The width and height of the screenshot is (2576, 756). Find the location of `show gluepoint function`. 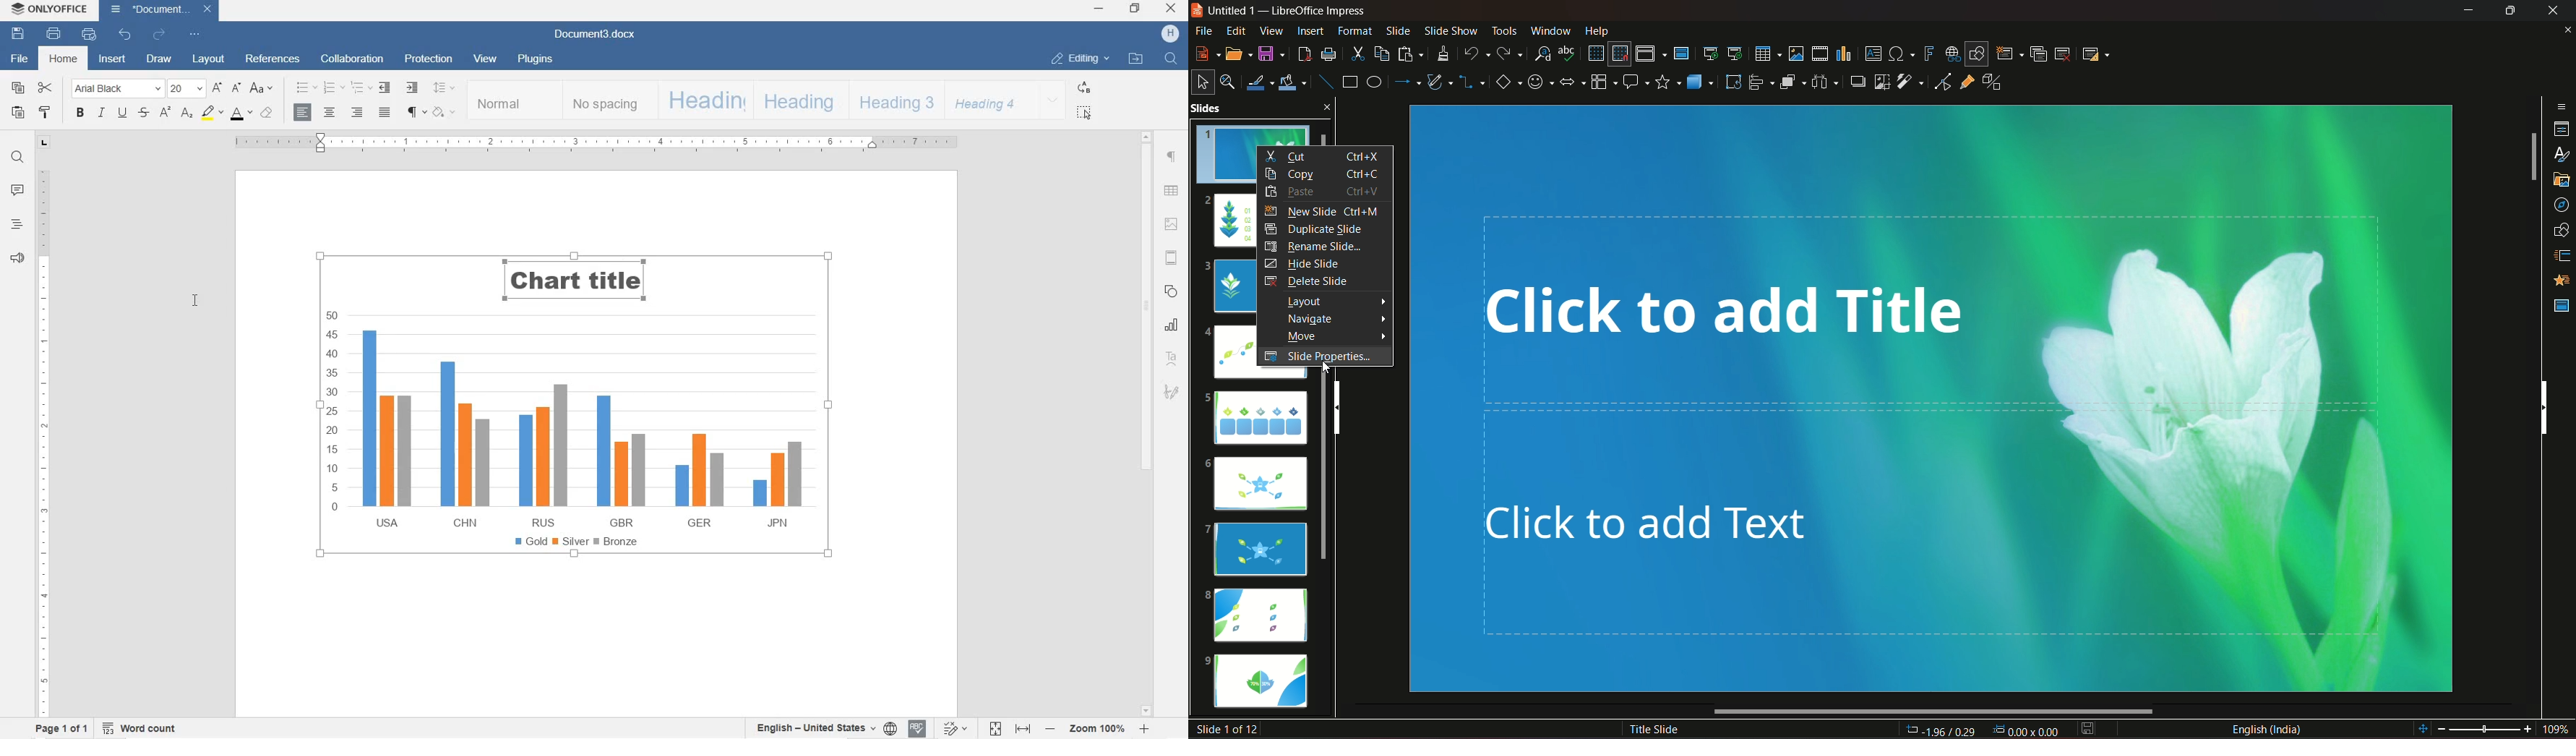

show gluepoint function is located at coordinates (1967, 83).